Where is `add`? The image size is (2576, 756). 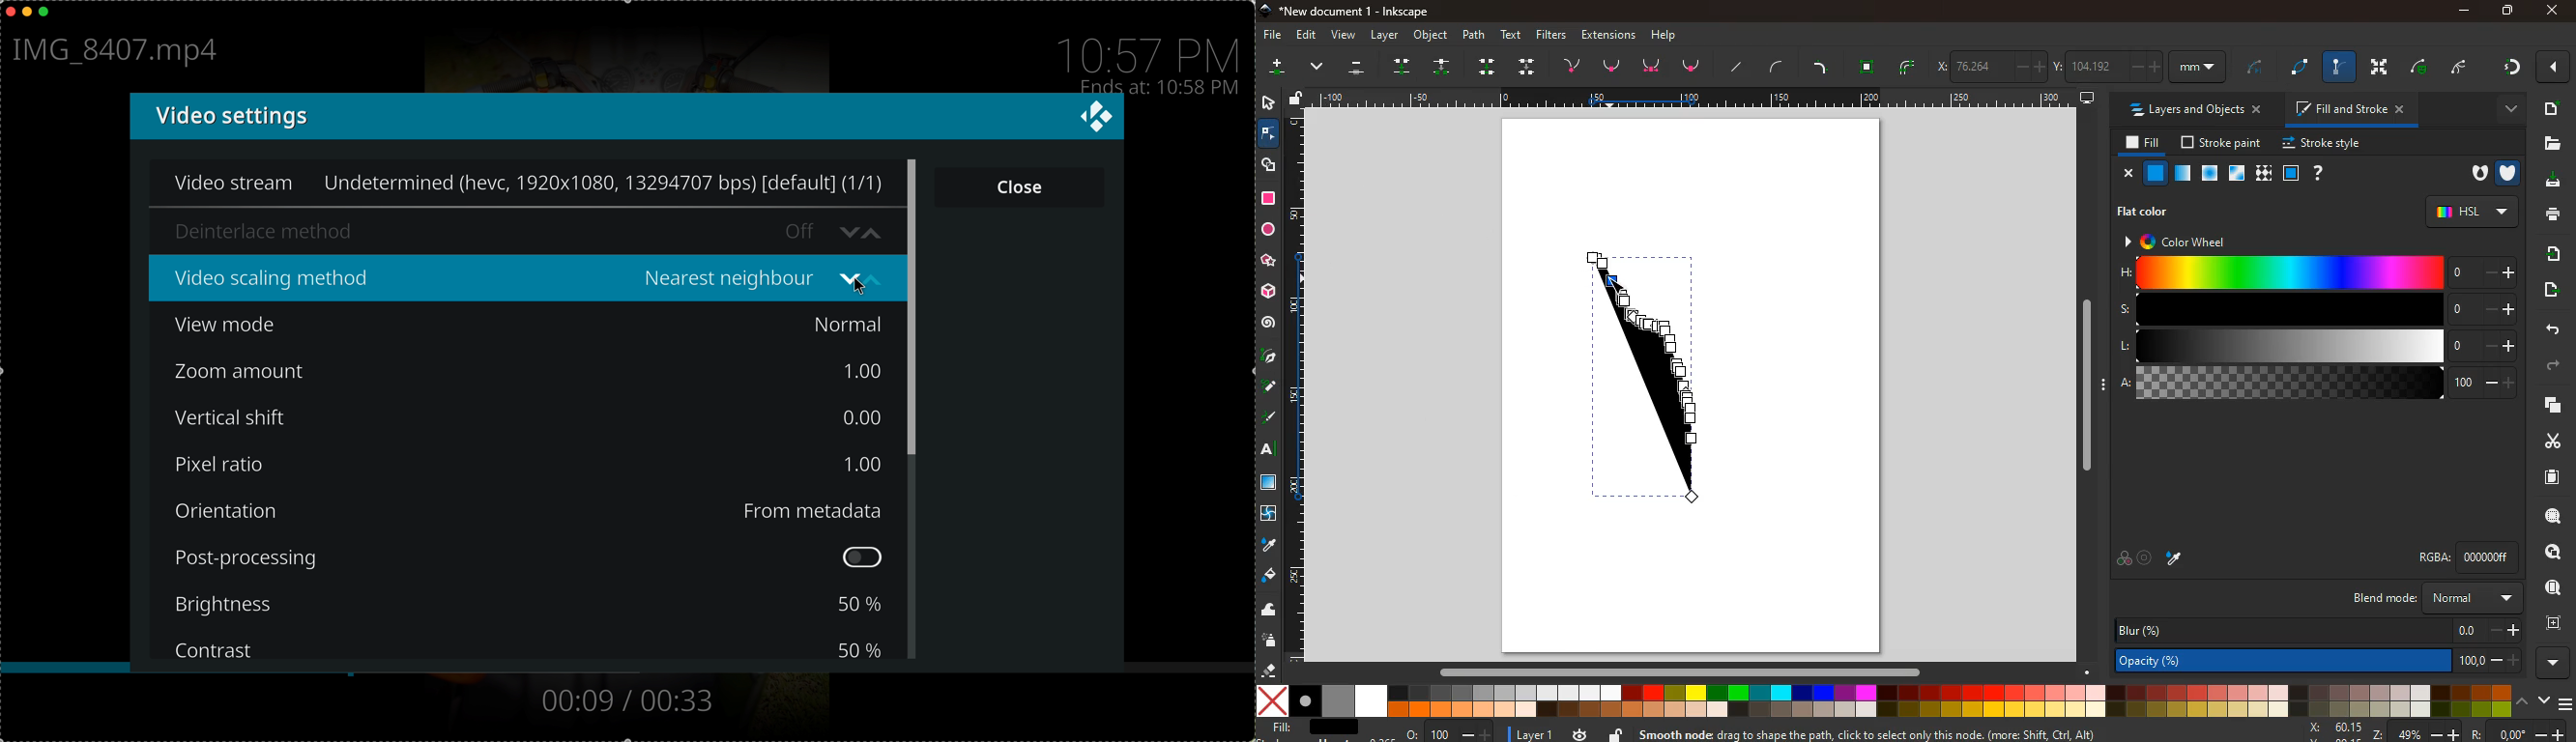 add is located at coordinates (2551, 108).